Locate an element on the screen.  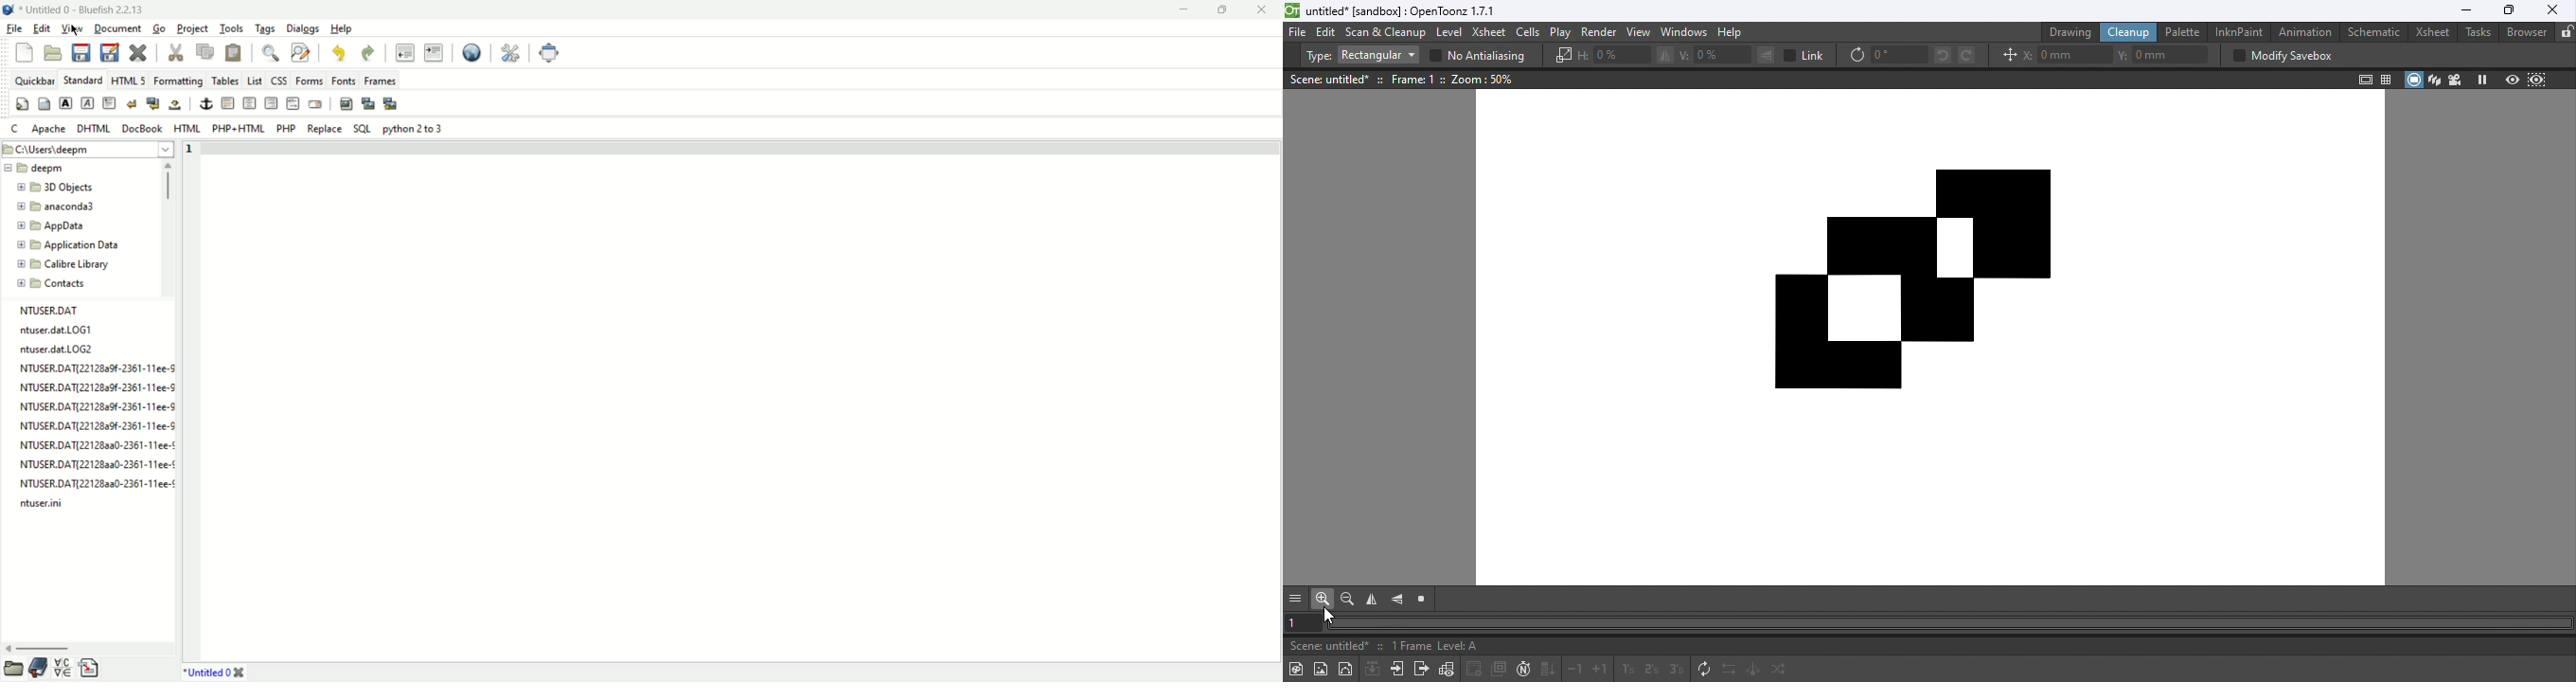
fullscreen is located at coordinates (550, 52).